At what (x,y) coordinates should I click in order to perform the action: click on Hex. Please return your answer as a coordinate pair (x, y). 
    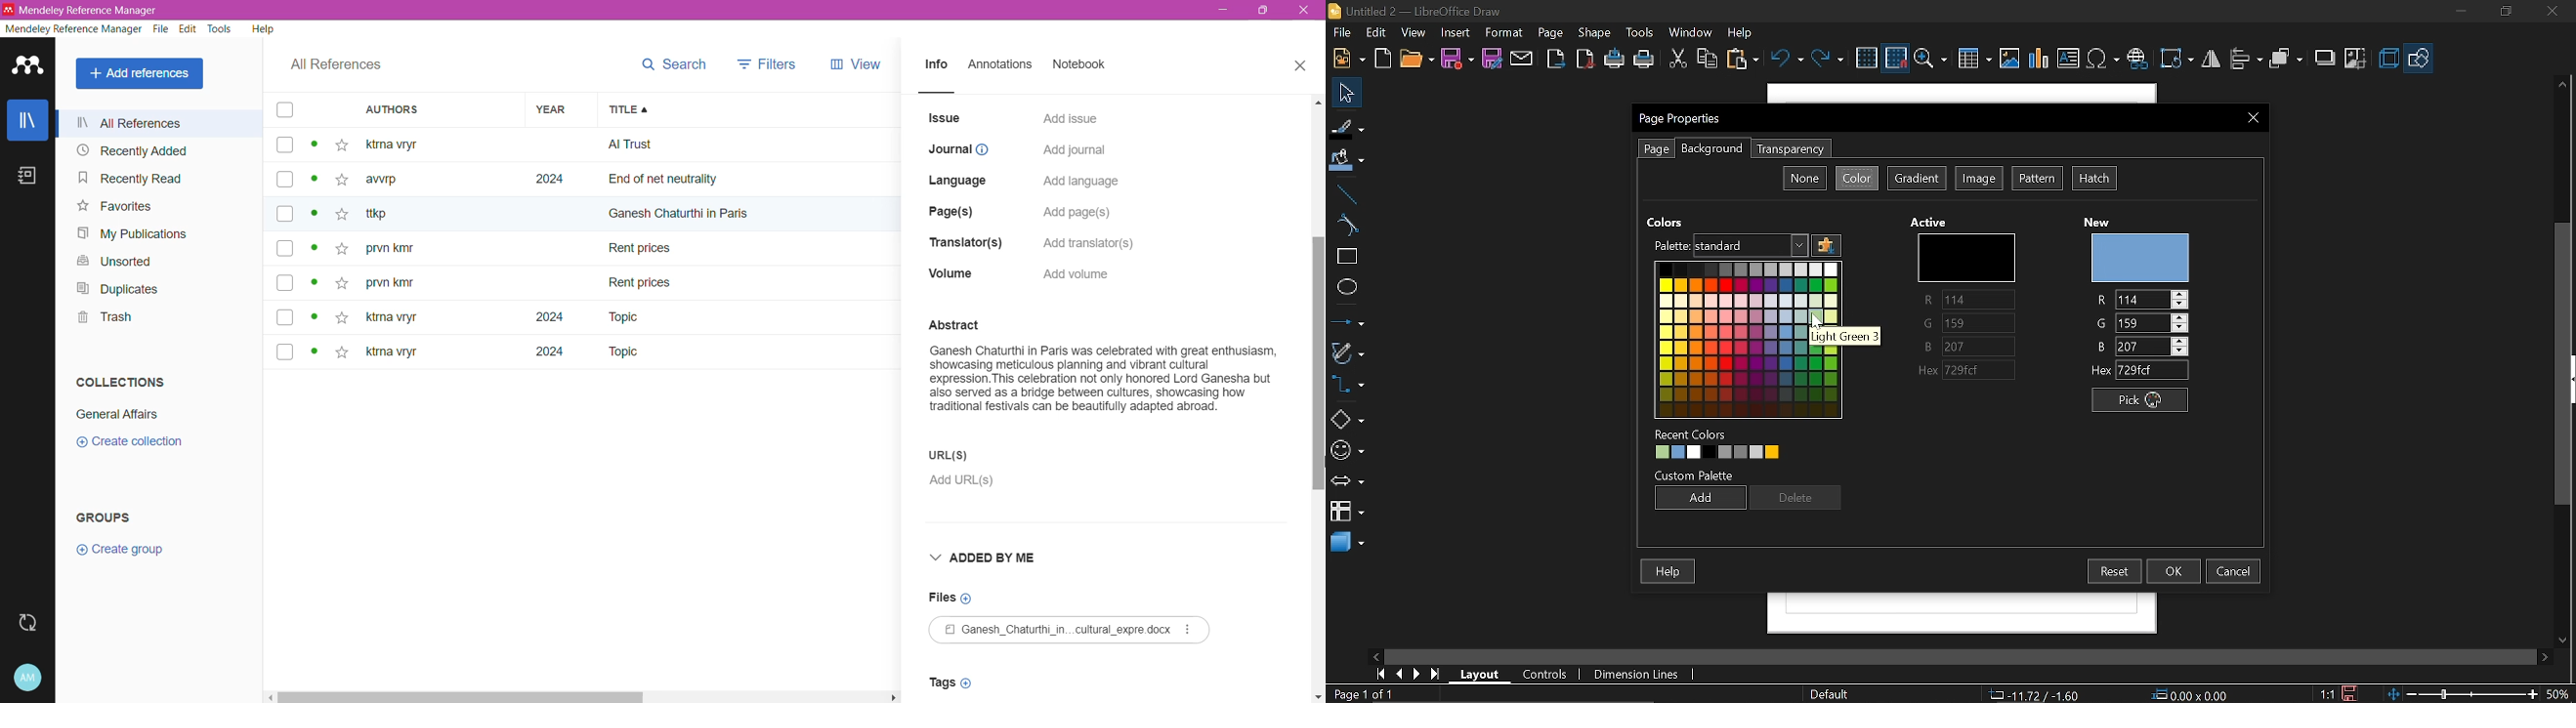
    Looking at the image, I should click on (1970, 371).